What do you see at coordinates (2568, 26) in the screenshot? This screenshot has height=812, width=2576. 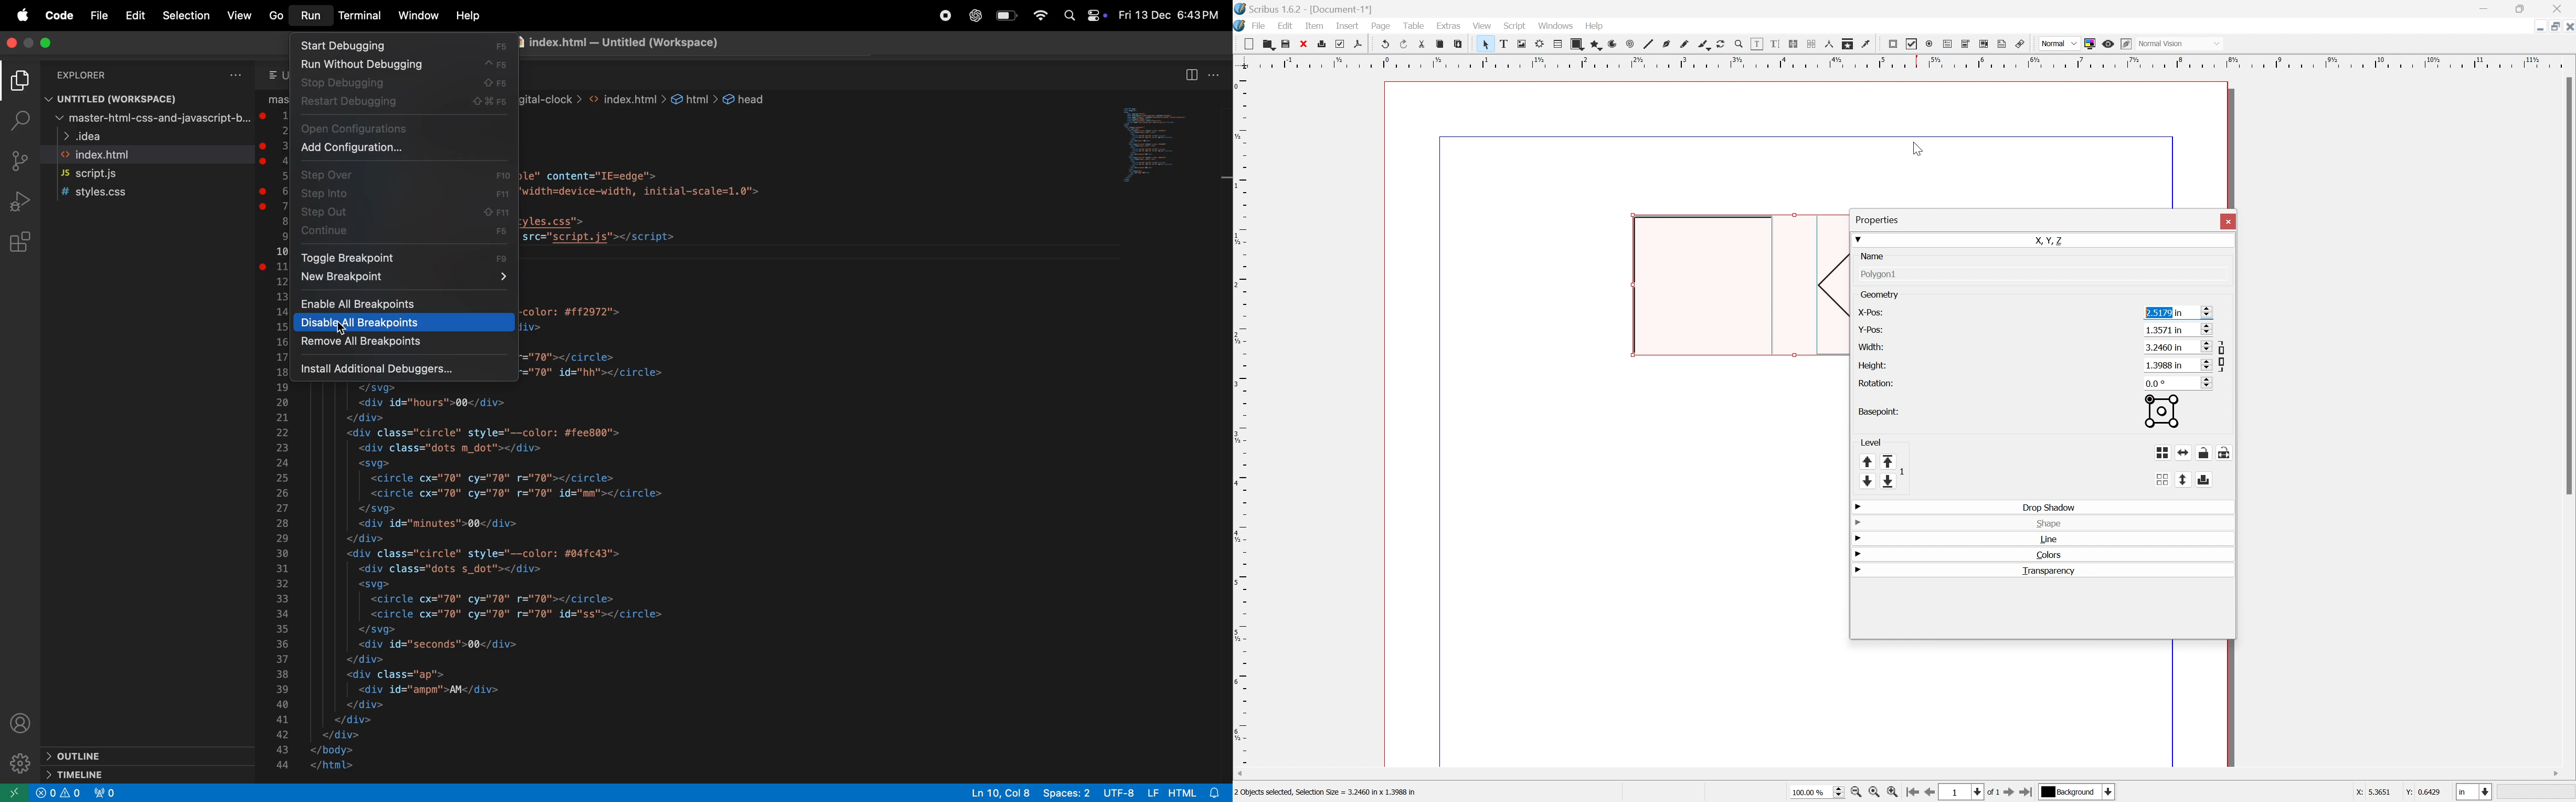 I see `Close` at bounding box center [2568, 26].